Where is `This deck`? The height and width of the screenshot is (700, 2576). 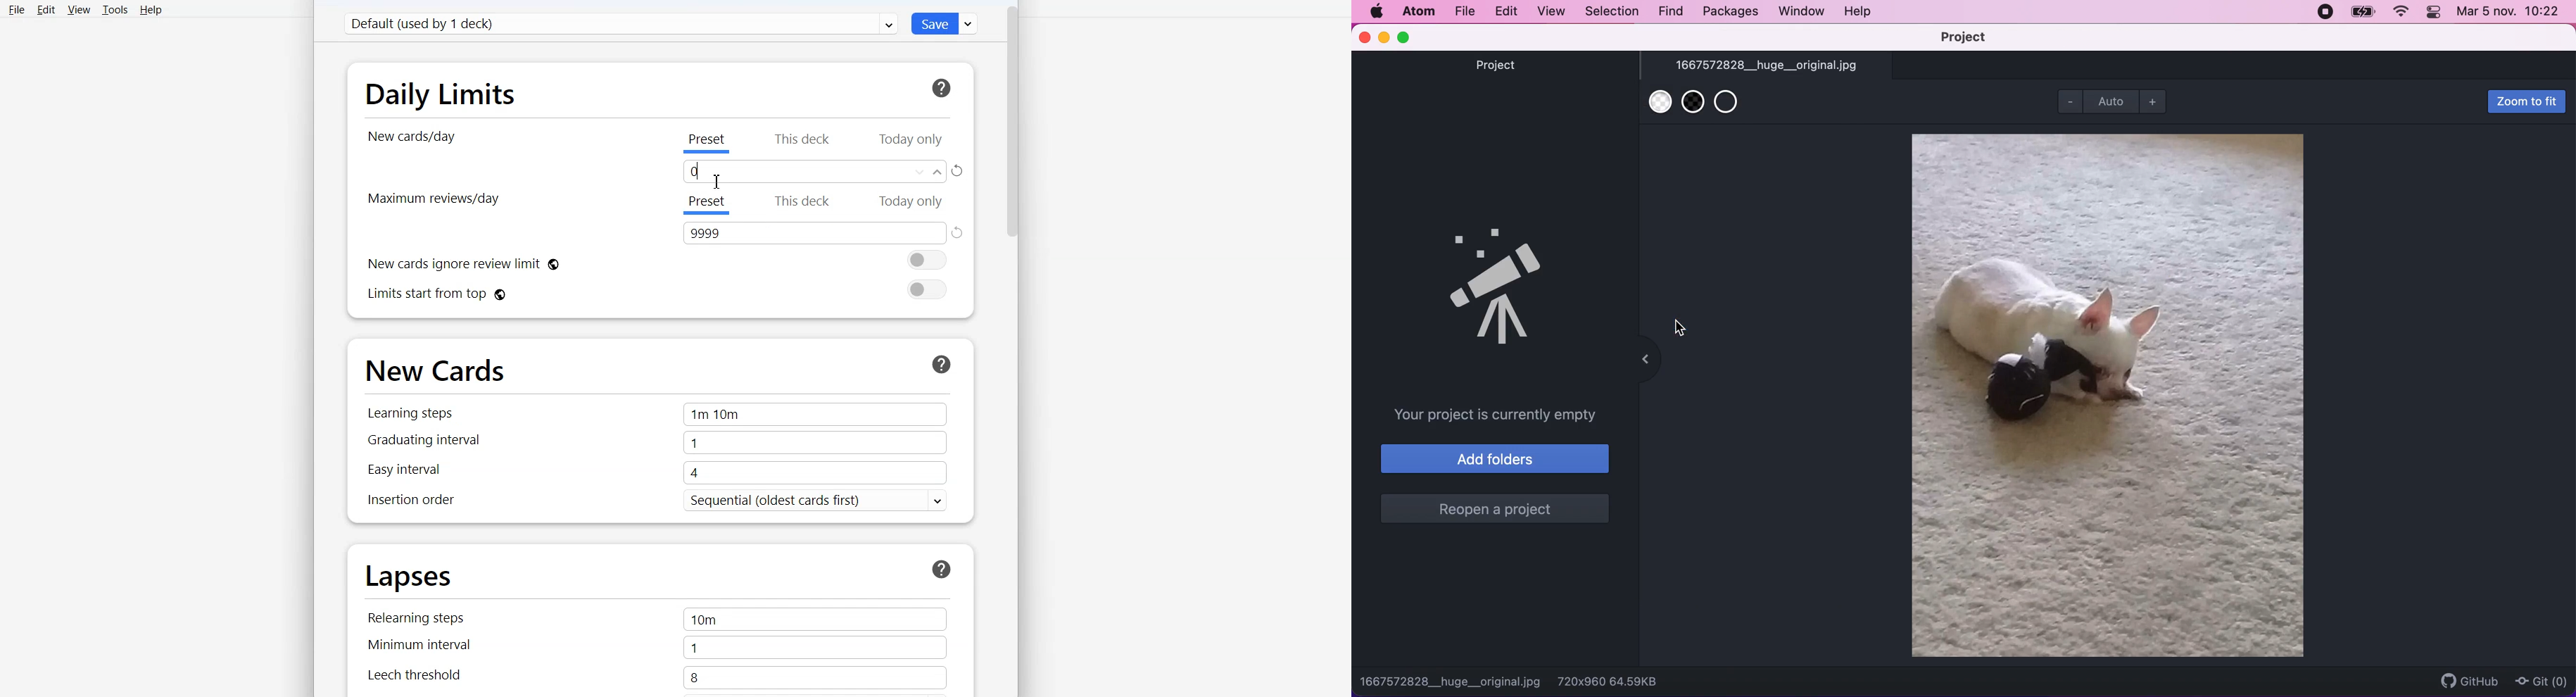
This deck is located at coordinates (804, 139).